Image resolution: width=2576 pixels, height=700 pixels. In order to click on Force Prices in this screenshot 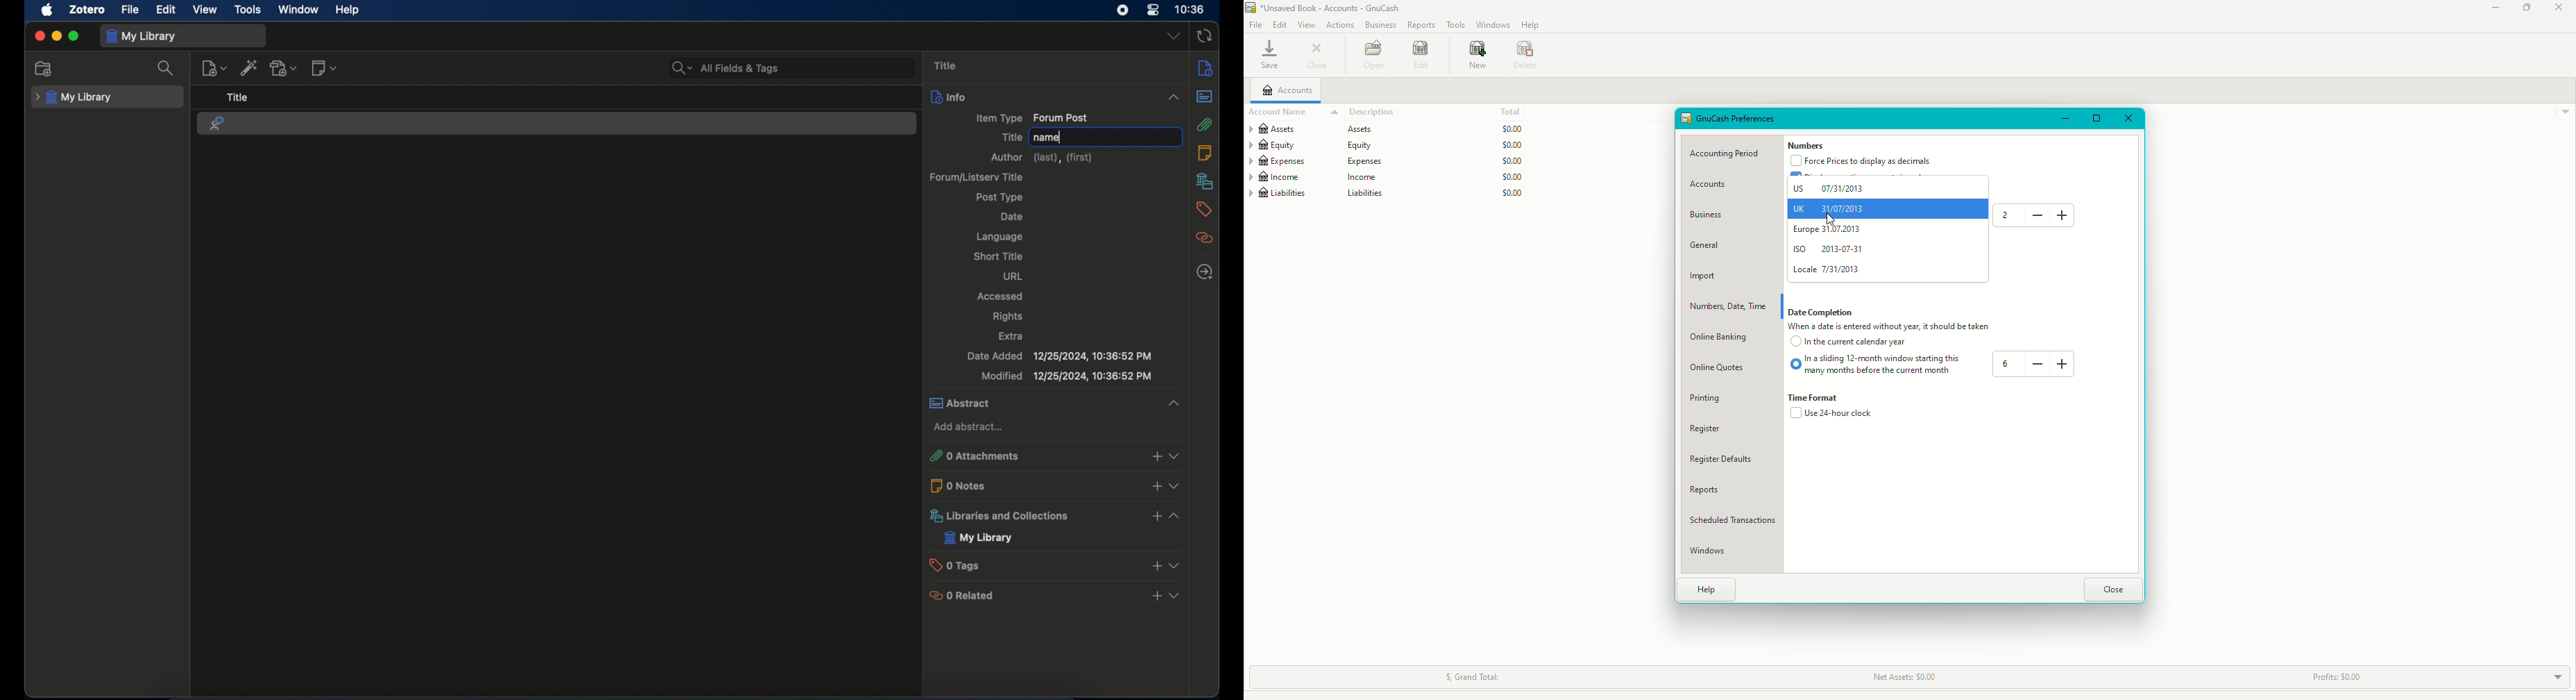, I will do `click(1865, 161)`.